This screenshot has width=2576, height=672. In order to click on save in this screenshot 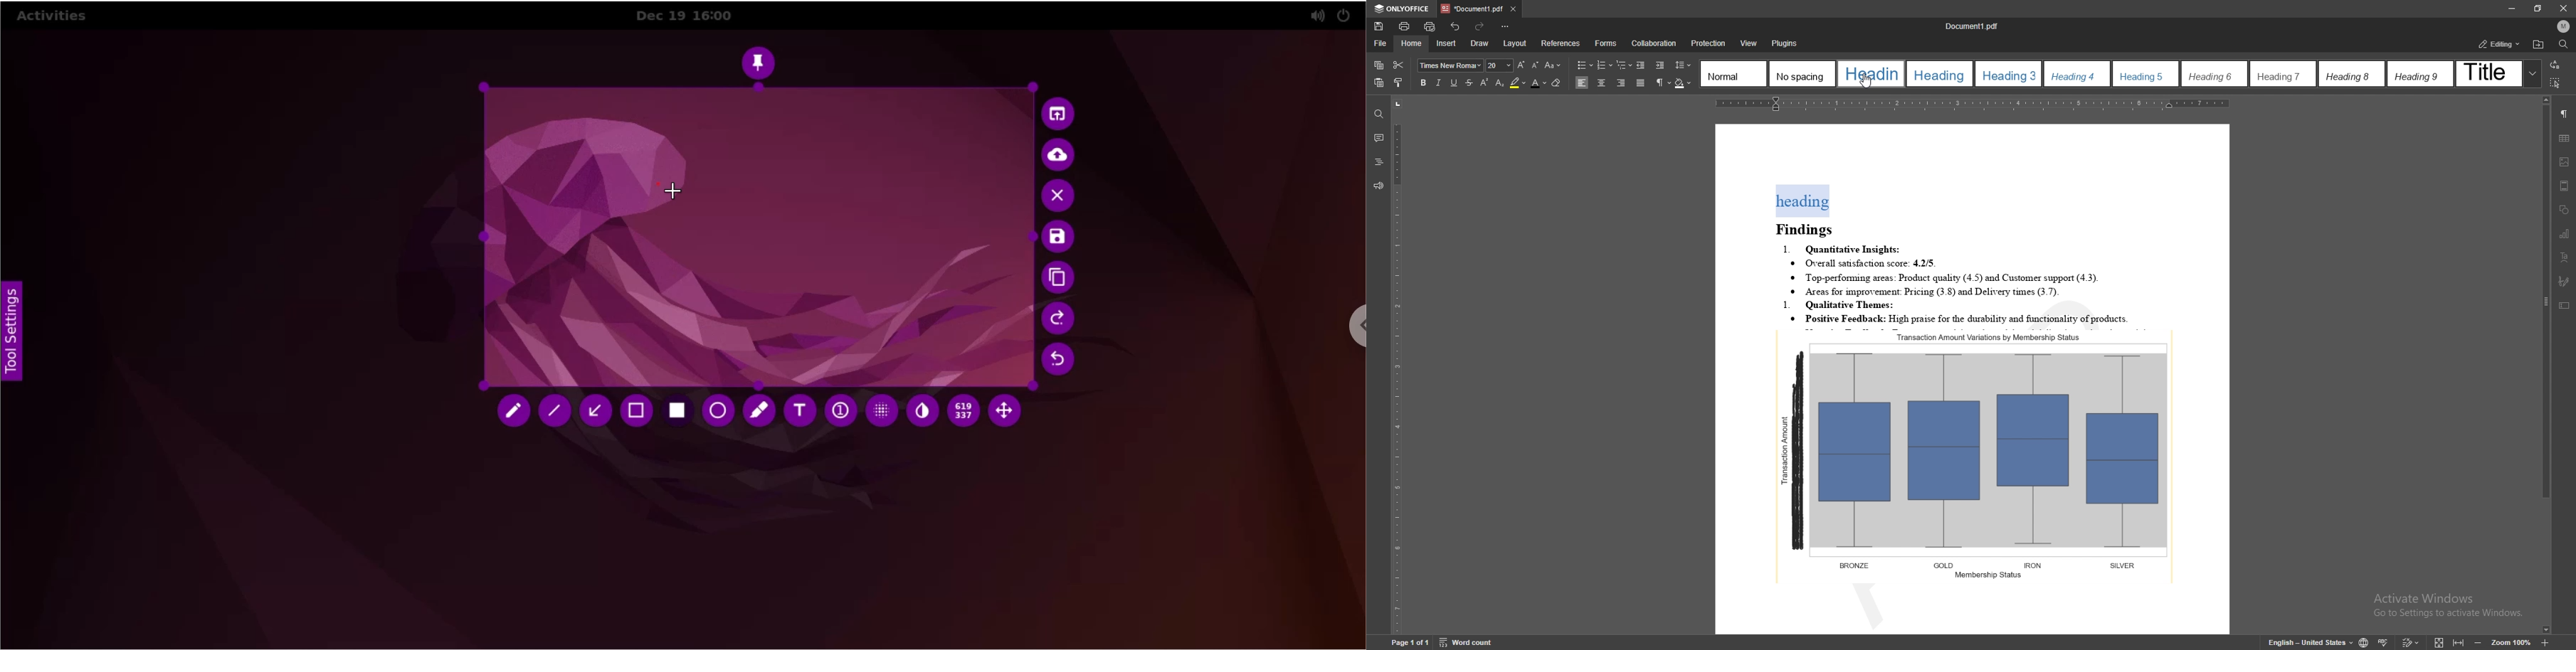, I will do `click(1378, 27)`.